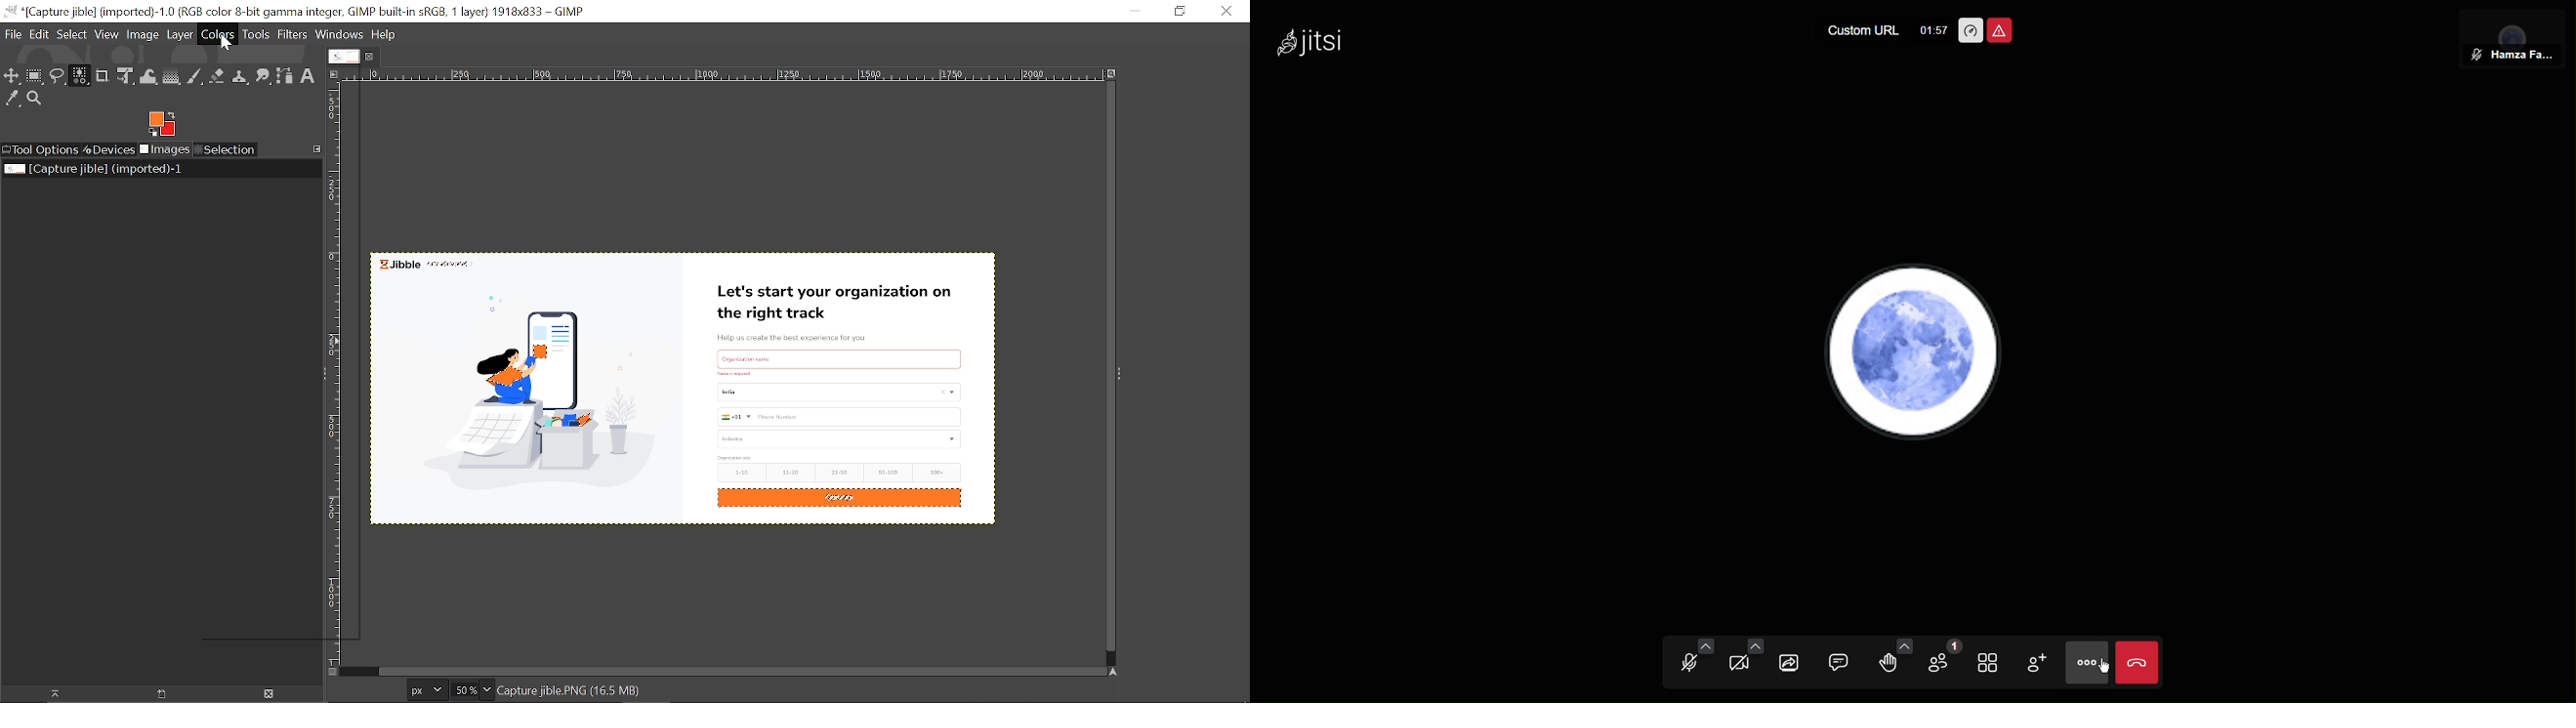  What do you see at coordinates (1932, 30) in the screenshot?
I see `TImer` at bounding box center [1932, 30].